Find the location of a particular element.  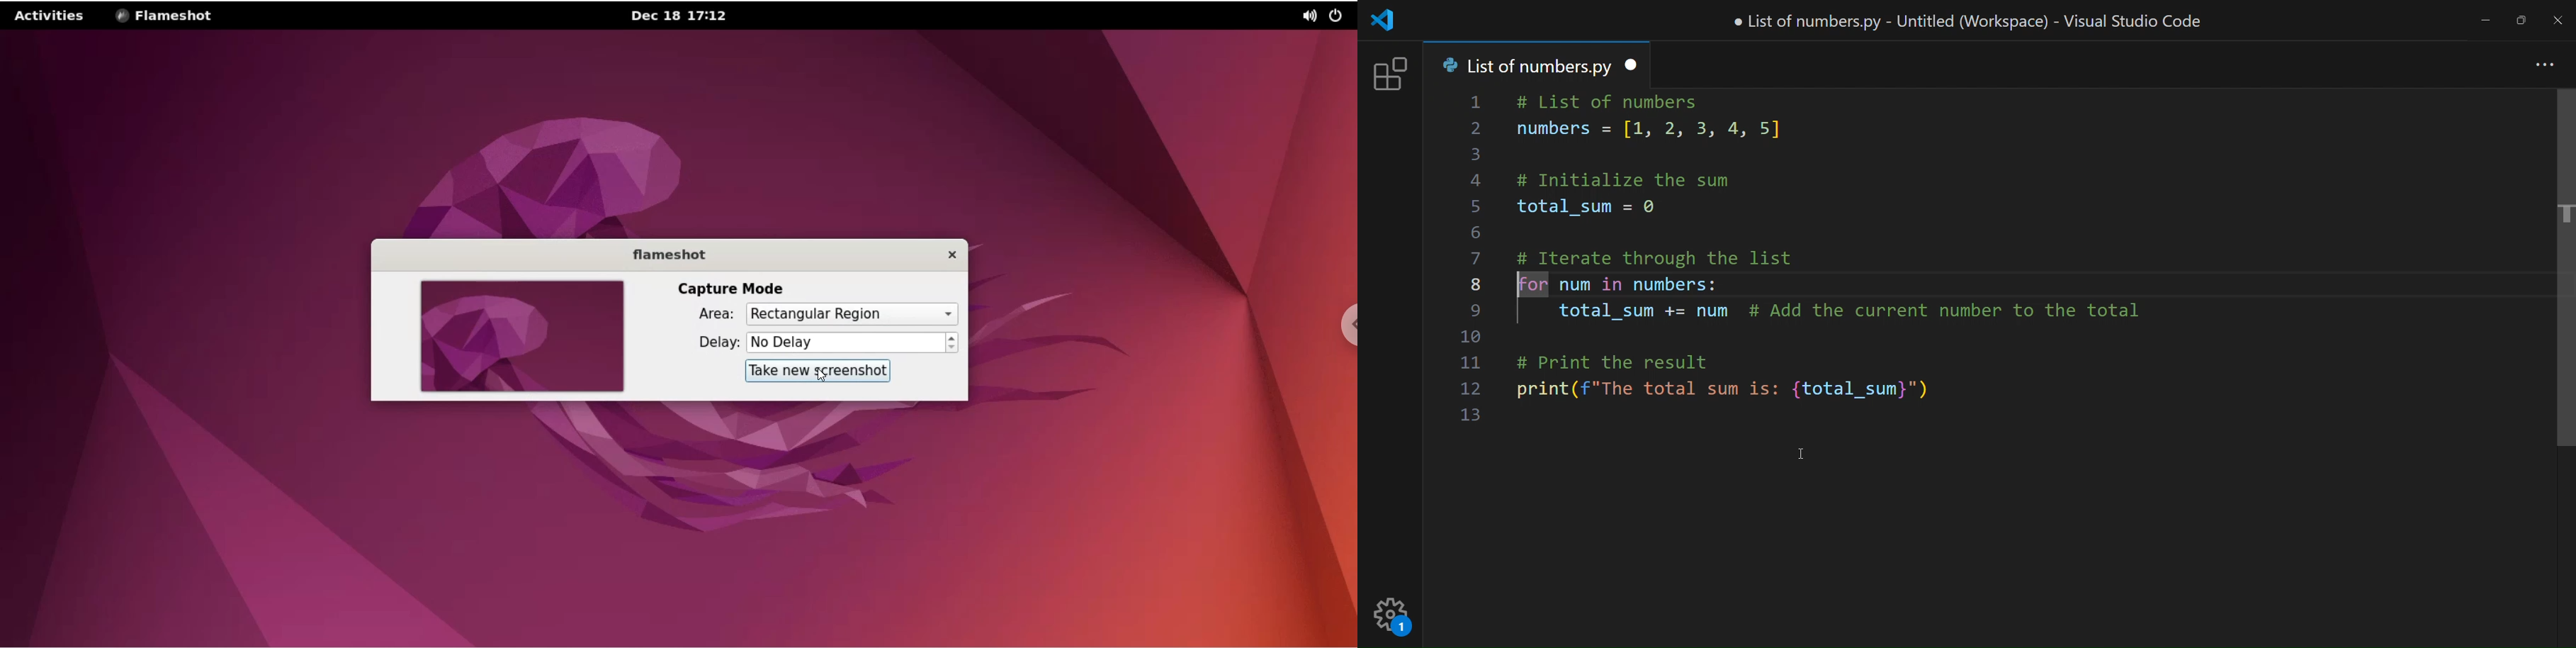

flameshot is located at coordinates (171, 16).